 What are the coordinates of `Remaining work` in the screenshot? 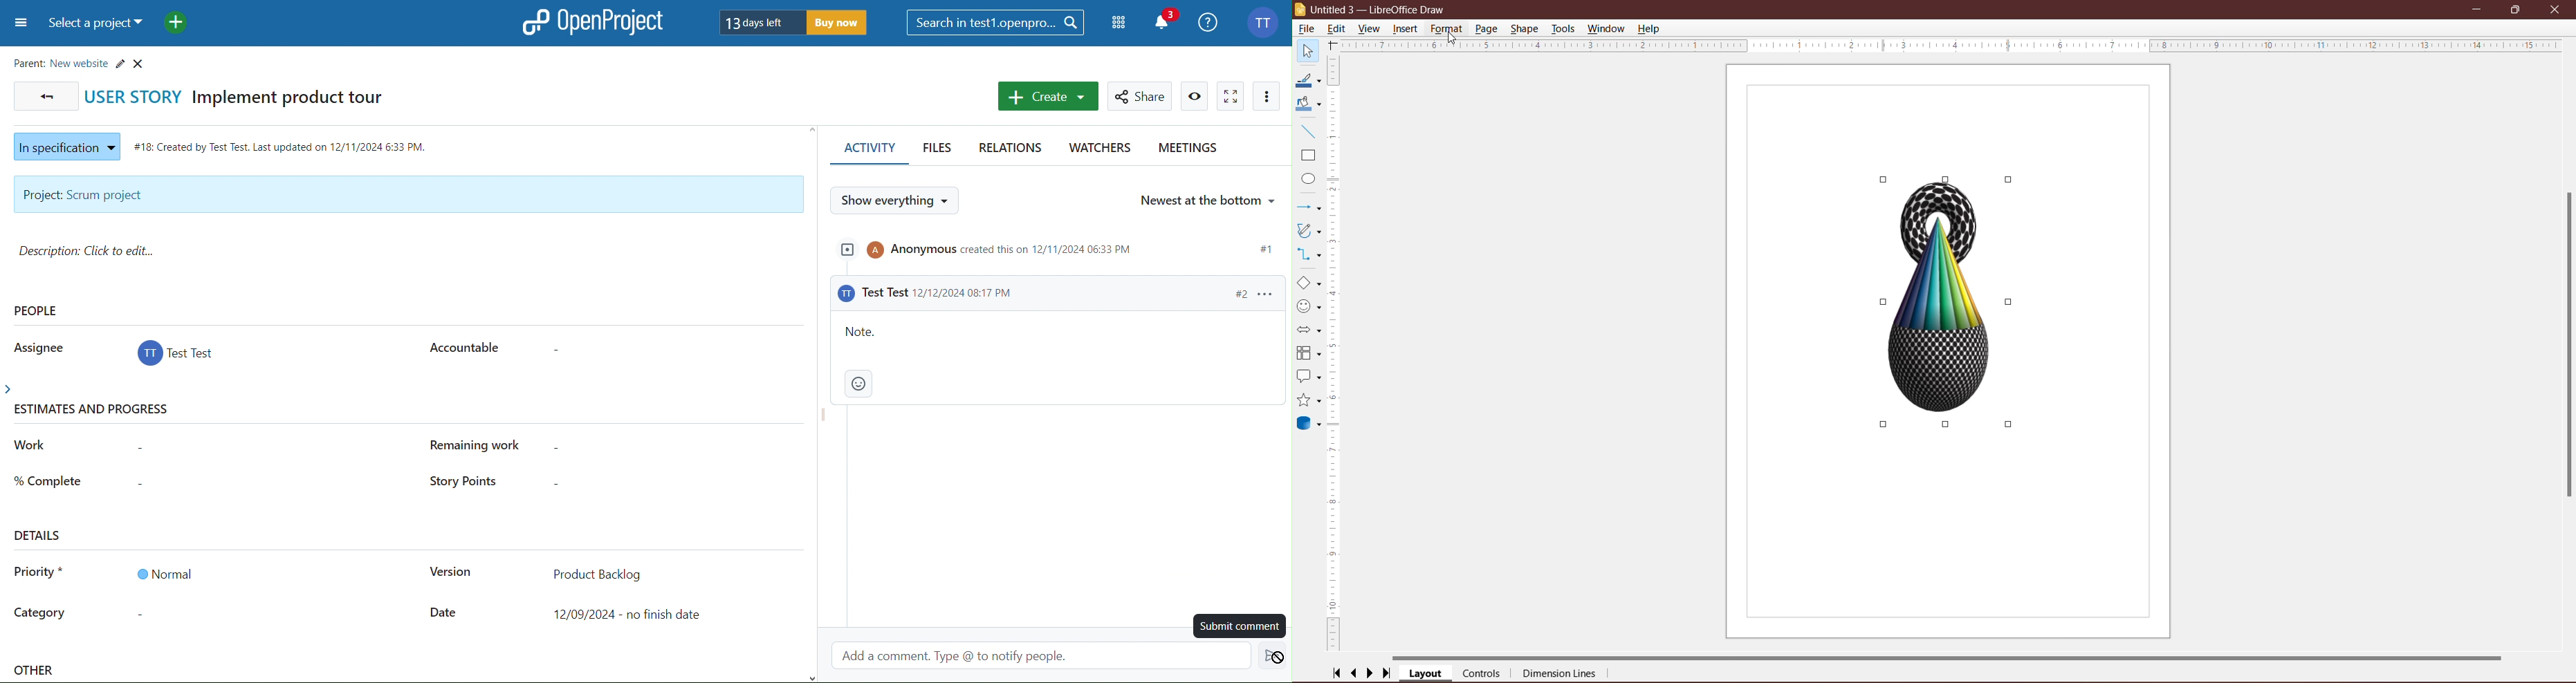 It's located at (483, 445).